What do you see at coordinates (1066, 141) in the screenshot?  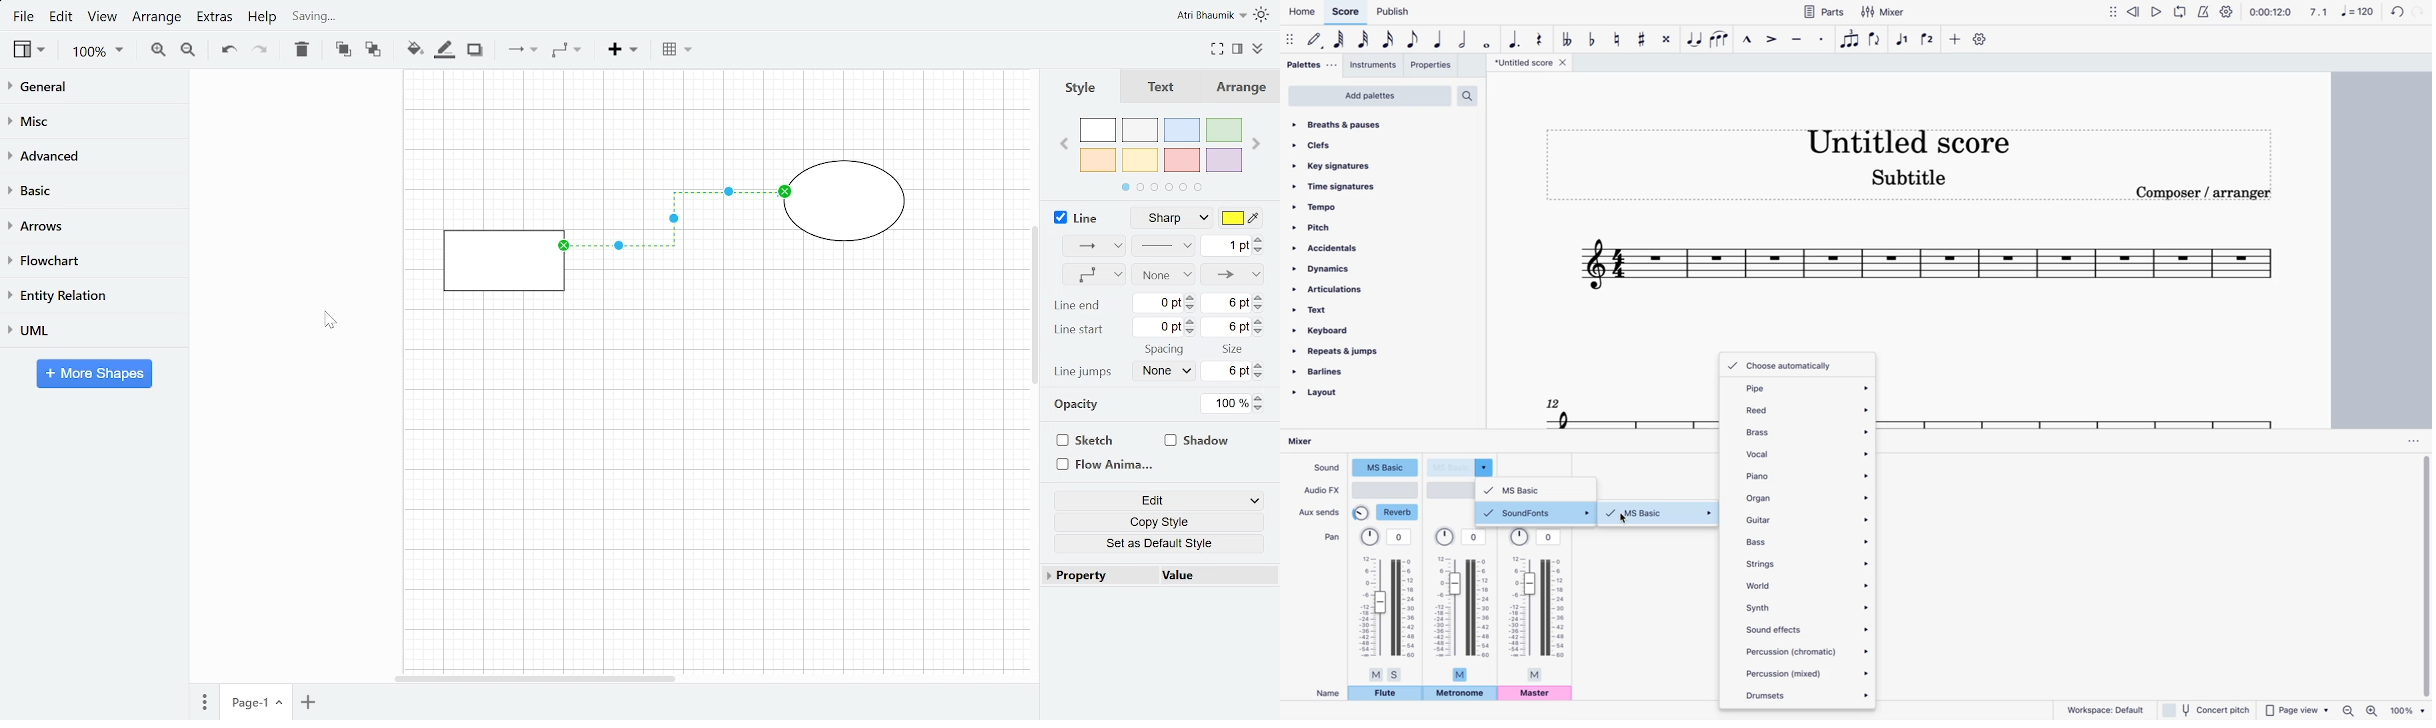 I see `Previous` at bounding box center [1066, 141].